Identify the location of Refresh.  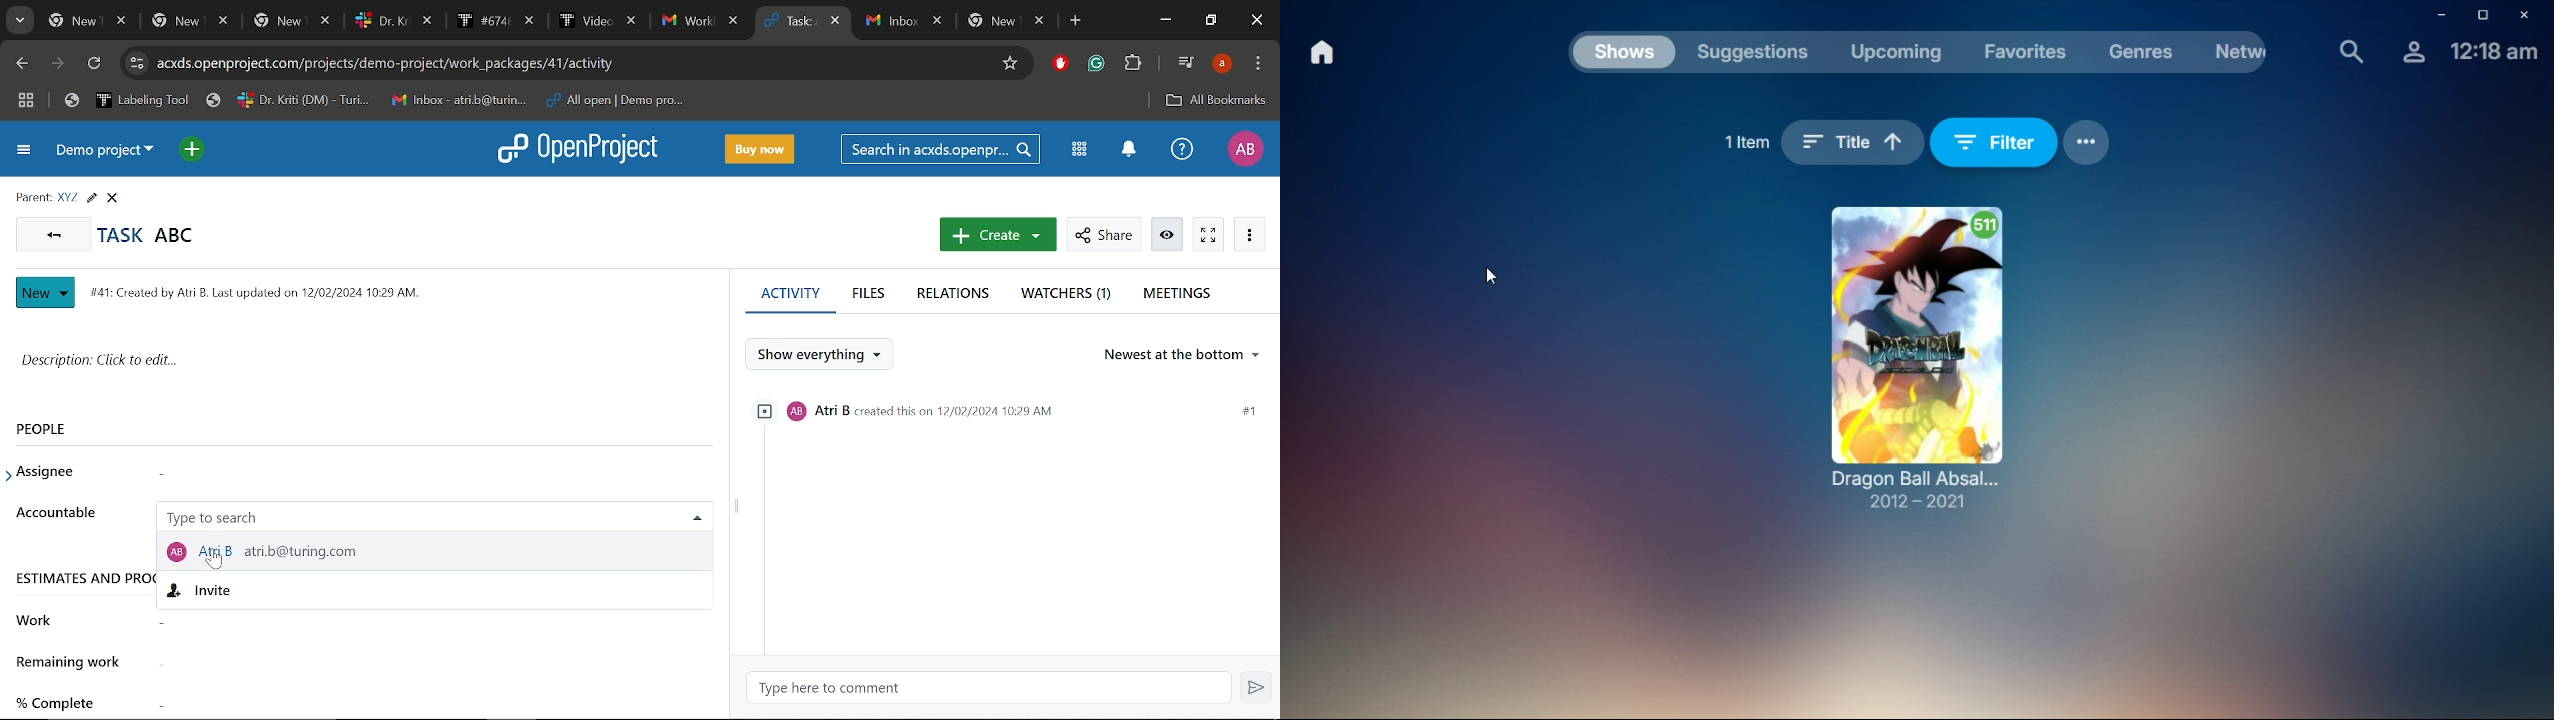
(93, 64).